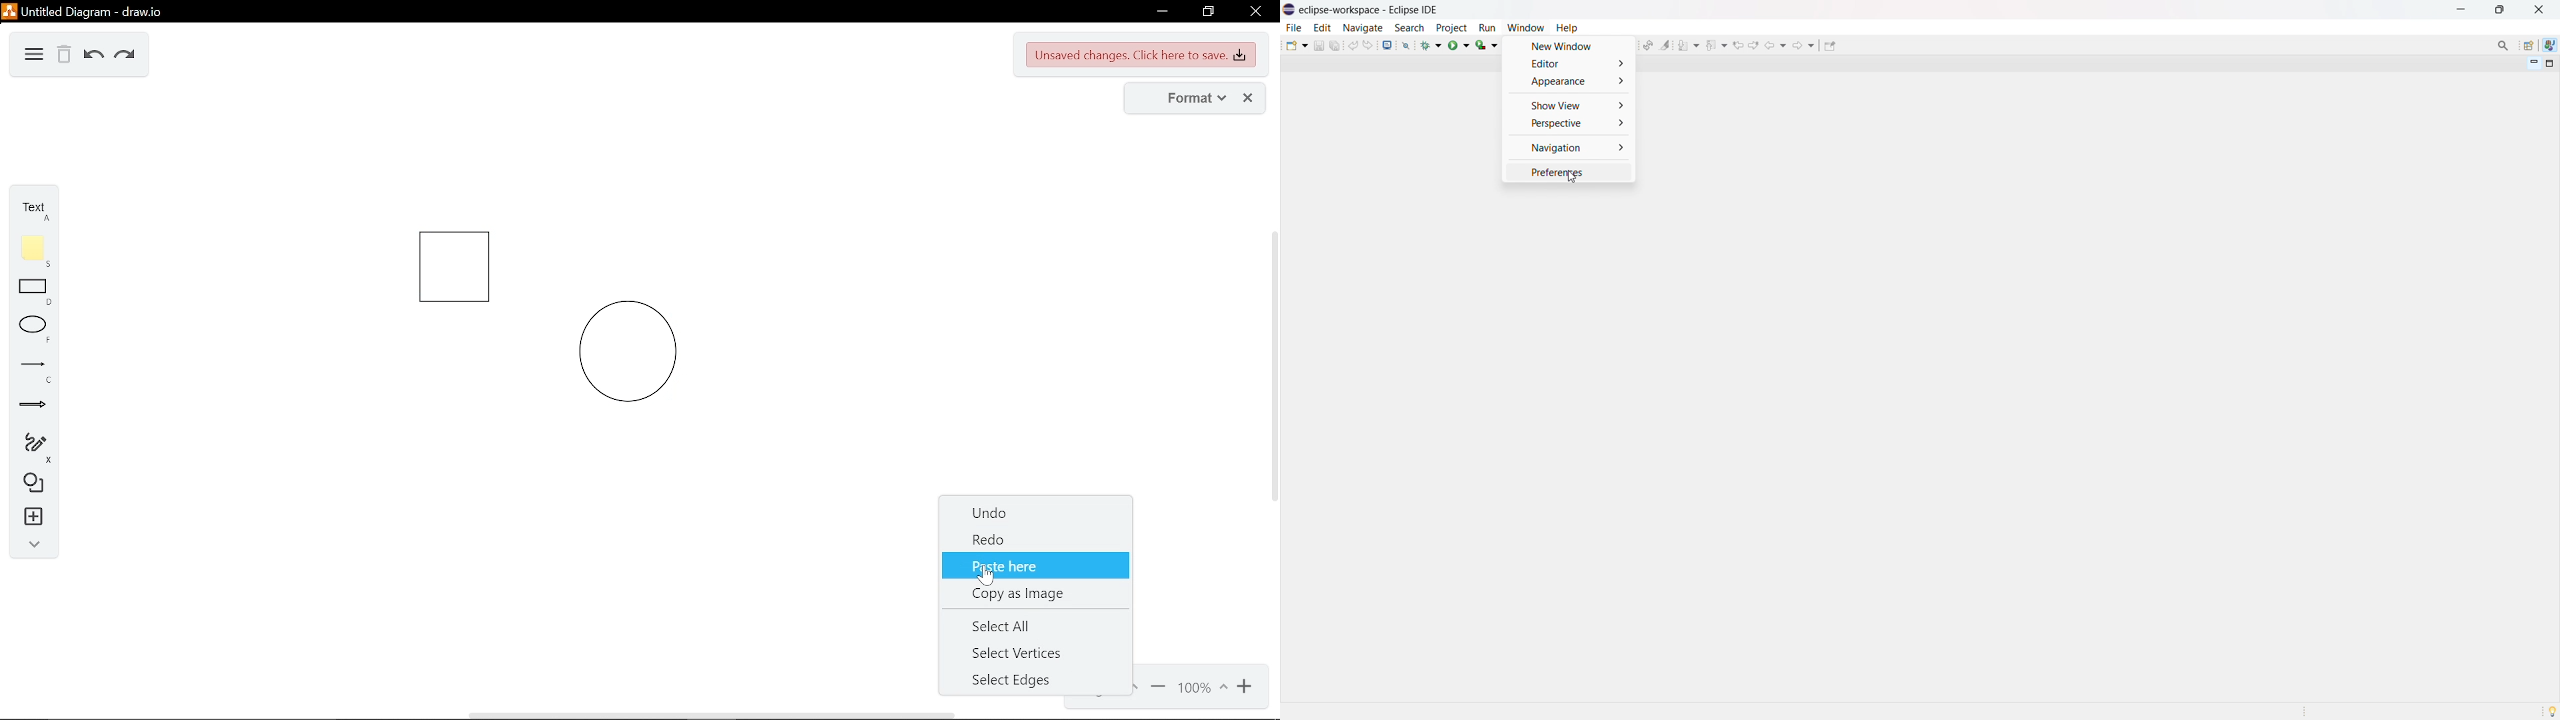 This screenshot has height=728, width=2576. What do you see at coordinates (1665, 45) in the screenshot?
I see `toggle ant mark occurances` at bounding box center [1665, 45].